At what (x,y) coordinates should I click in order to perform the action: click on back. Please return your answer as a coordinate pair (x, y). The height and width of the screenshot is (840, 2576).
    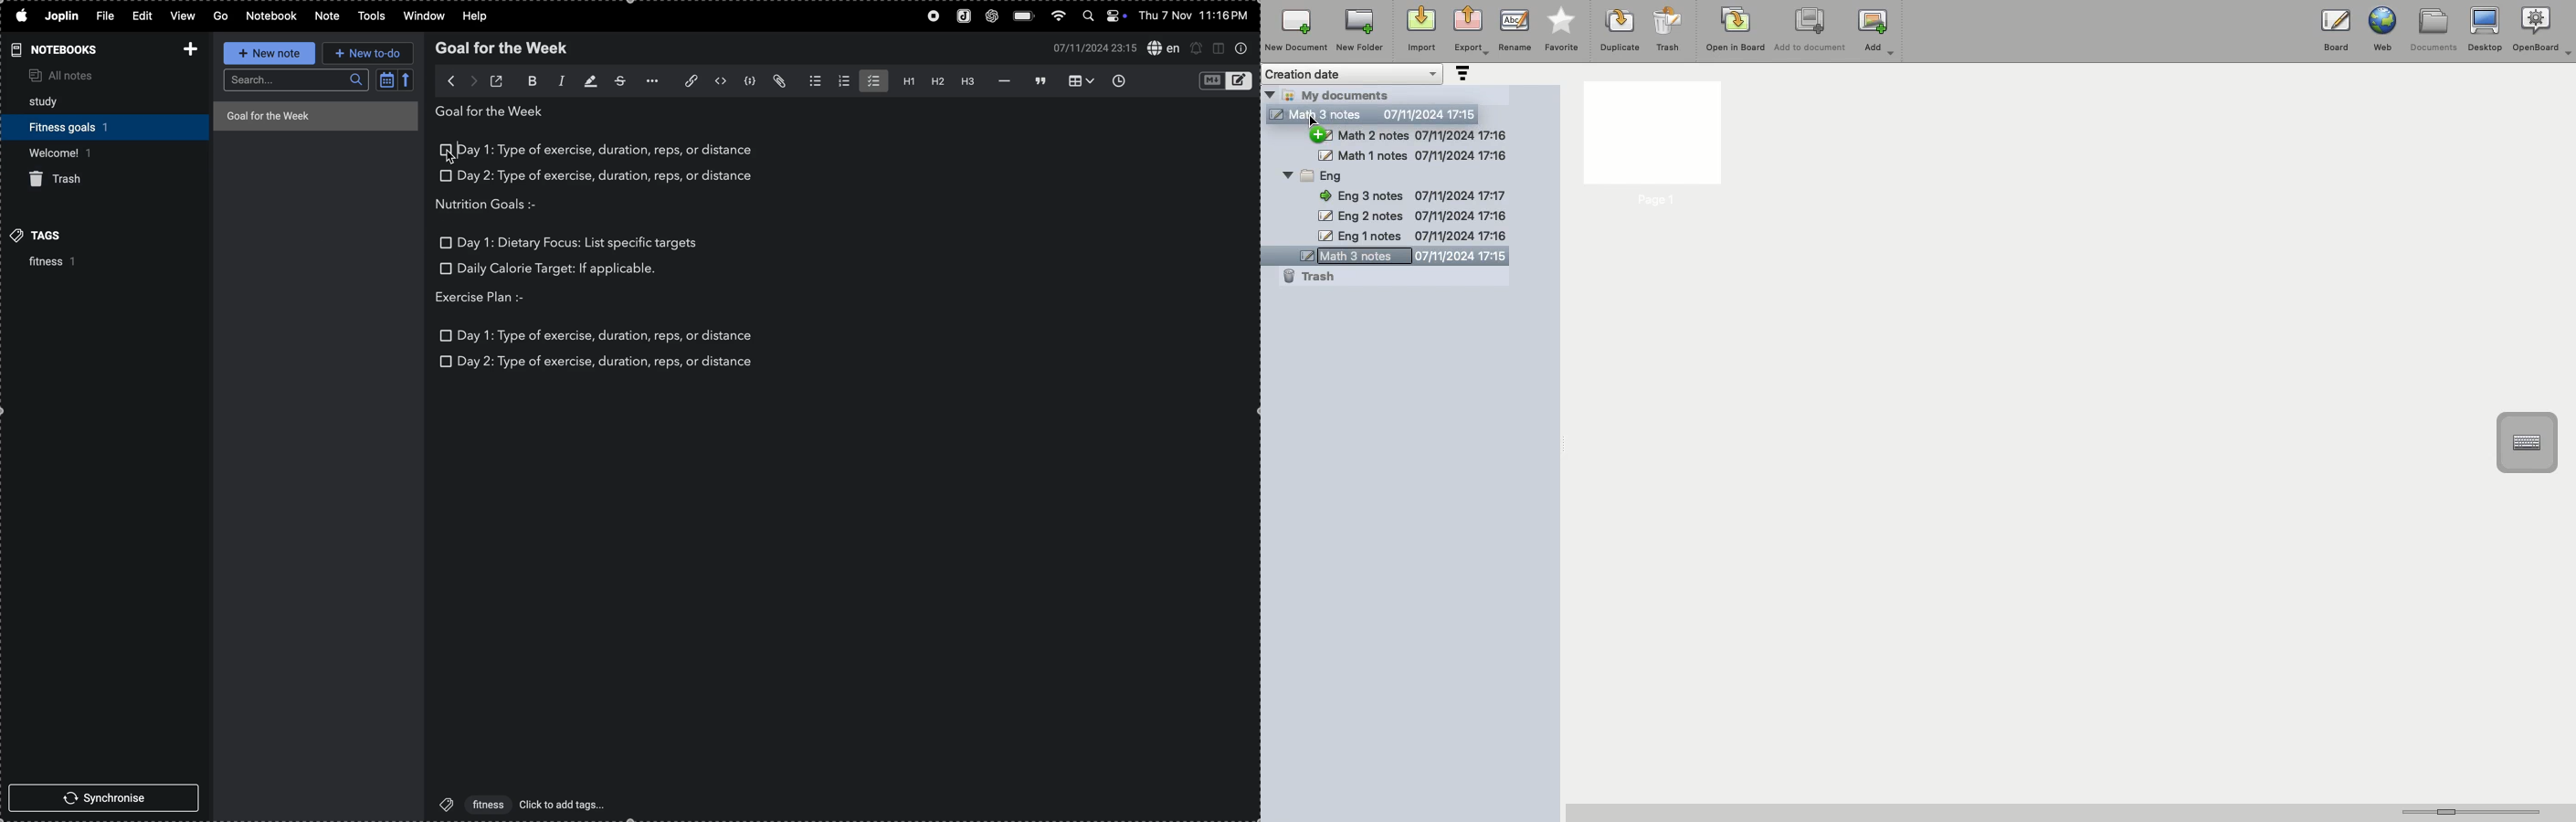
    Looking at the image, I should click on (445, 80).